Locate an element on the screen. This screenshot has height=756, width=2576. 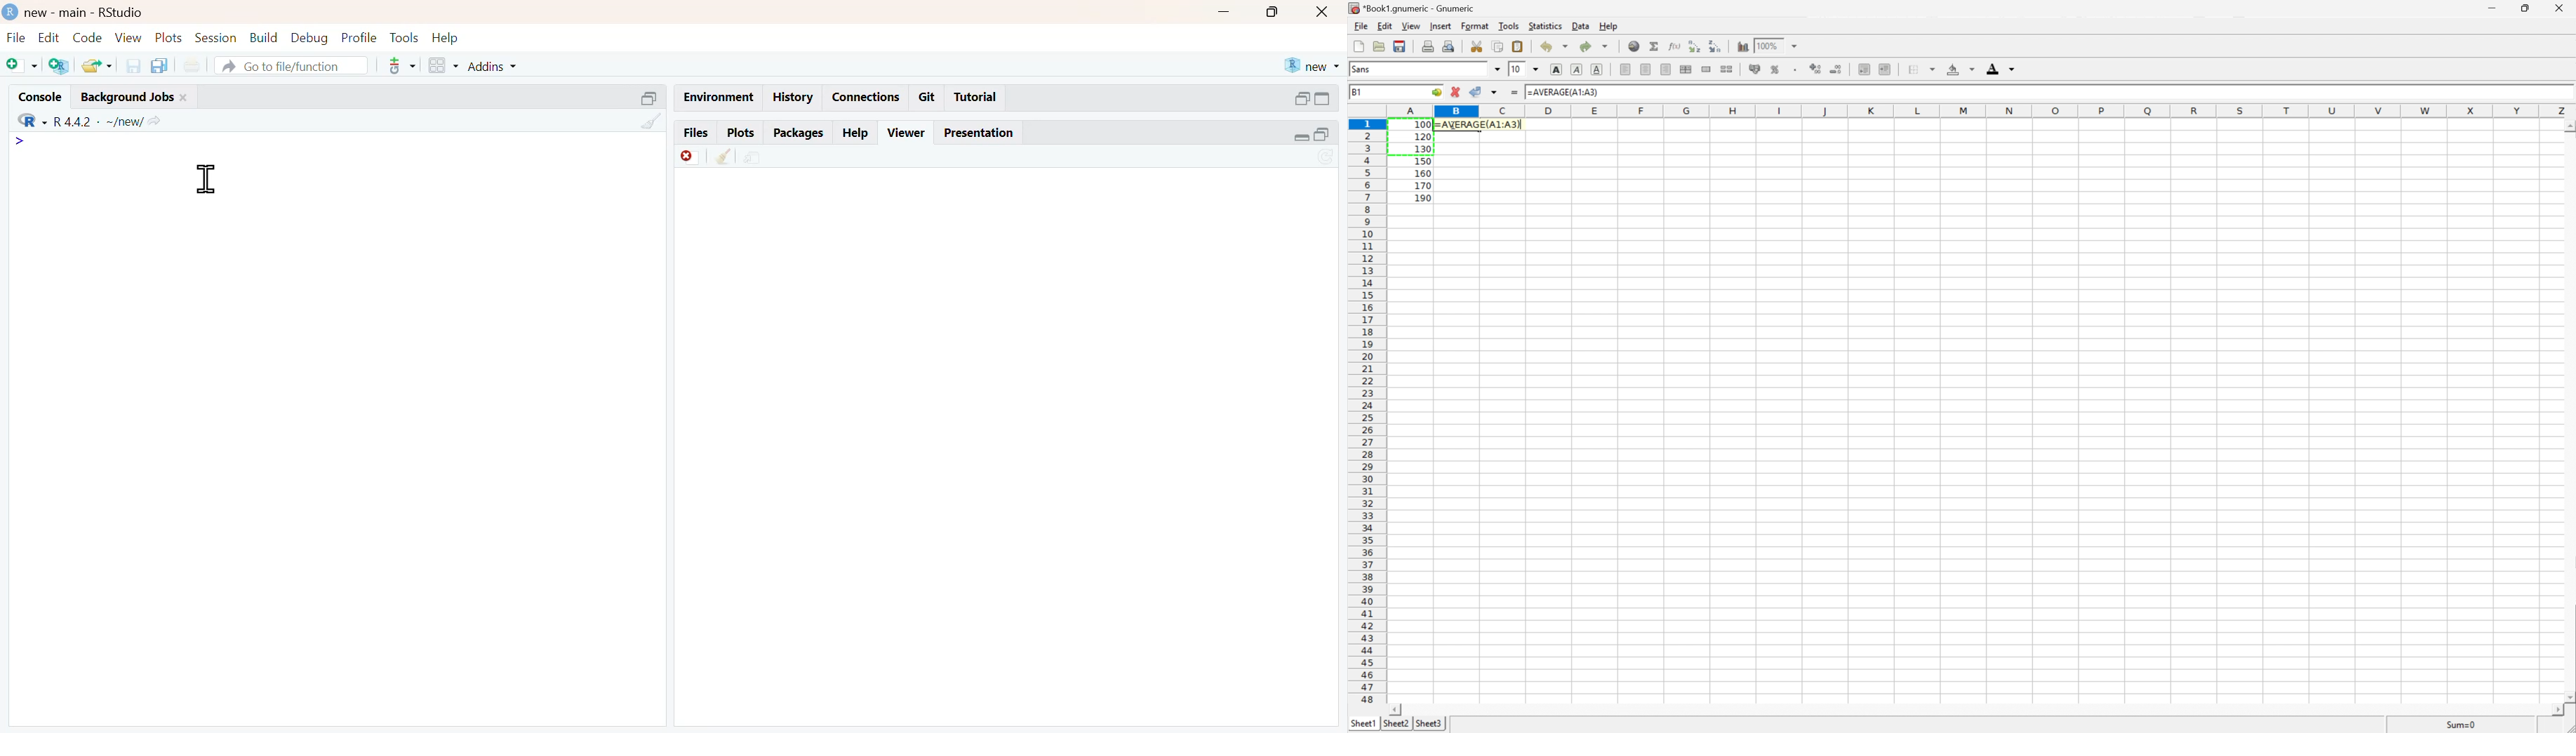
clean is located at coordinates (653, 121).